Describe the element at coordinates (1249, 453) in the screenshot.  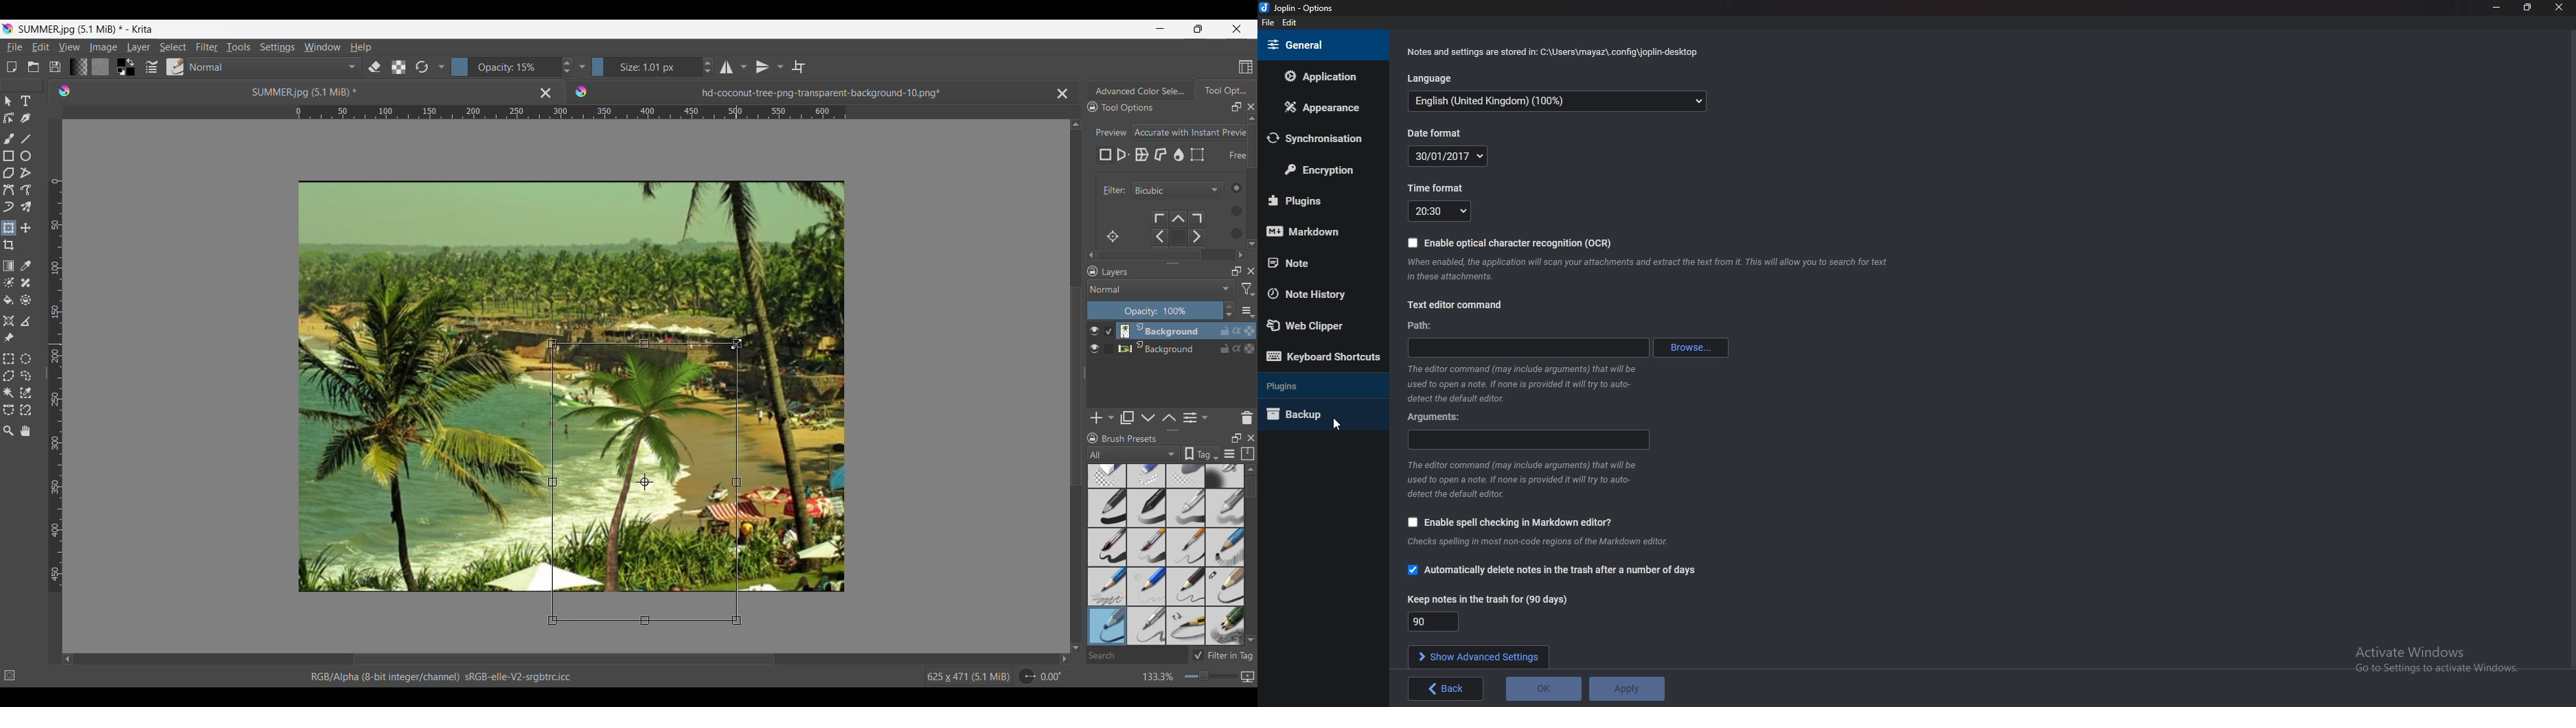
I see `Storage resources` at that location.